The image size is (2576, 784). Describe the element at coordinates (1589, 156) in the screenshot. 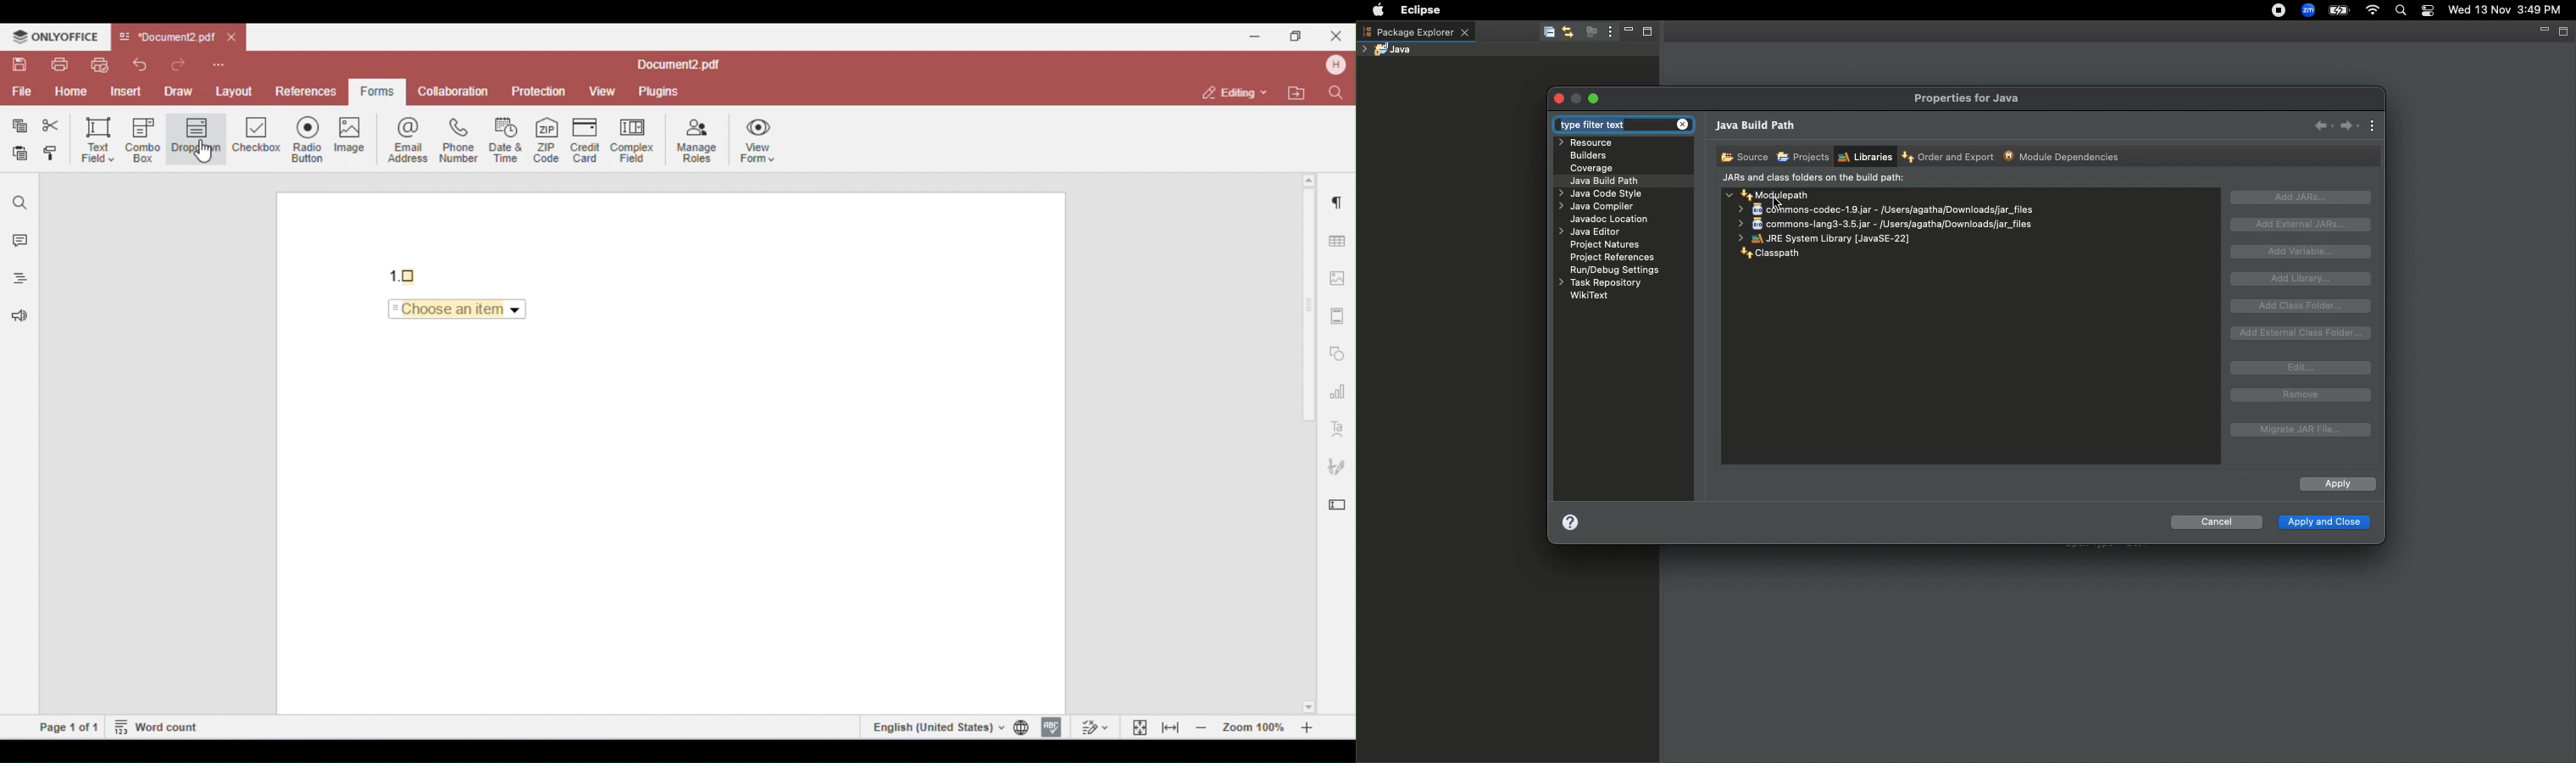

I see `Builders` at that location.